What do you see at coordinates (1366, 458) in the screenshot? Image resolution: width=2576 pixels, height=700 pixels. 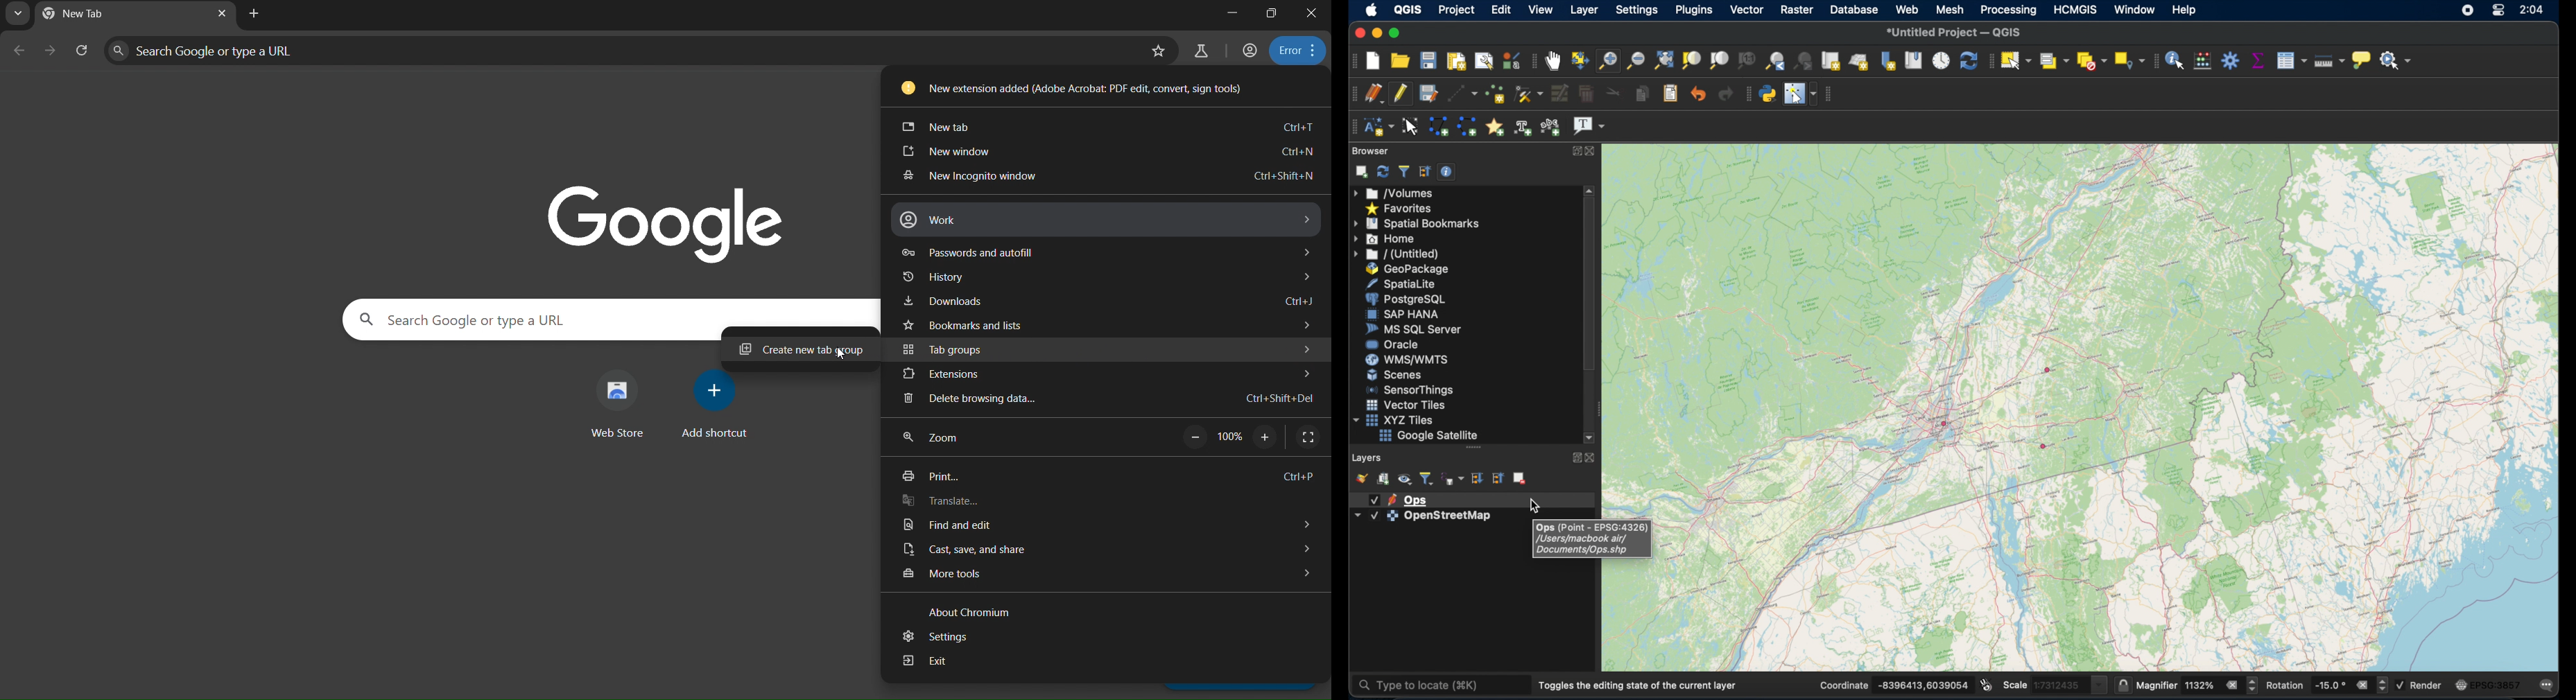 I see `layers` at bounding box center [1366, 458].